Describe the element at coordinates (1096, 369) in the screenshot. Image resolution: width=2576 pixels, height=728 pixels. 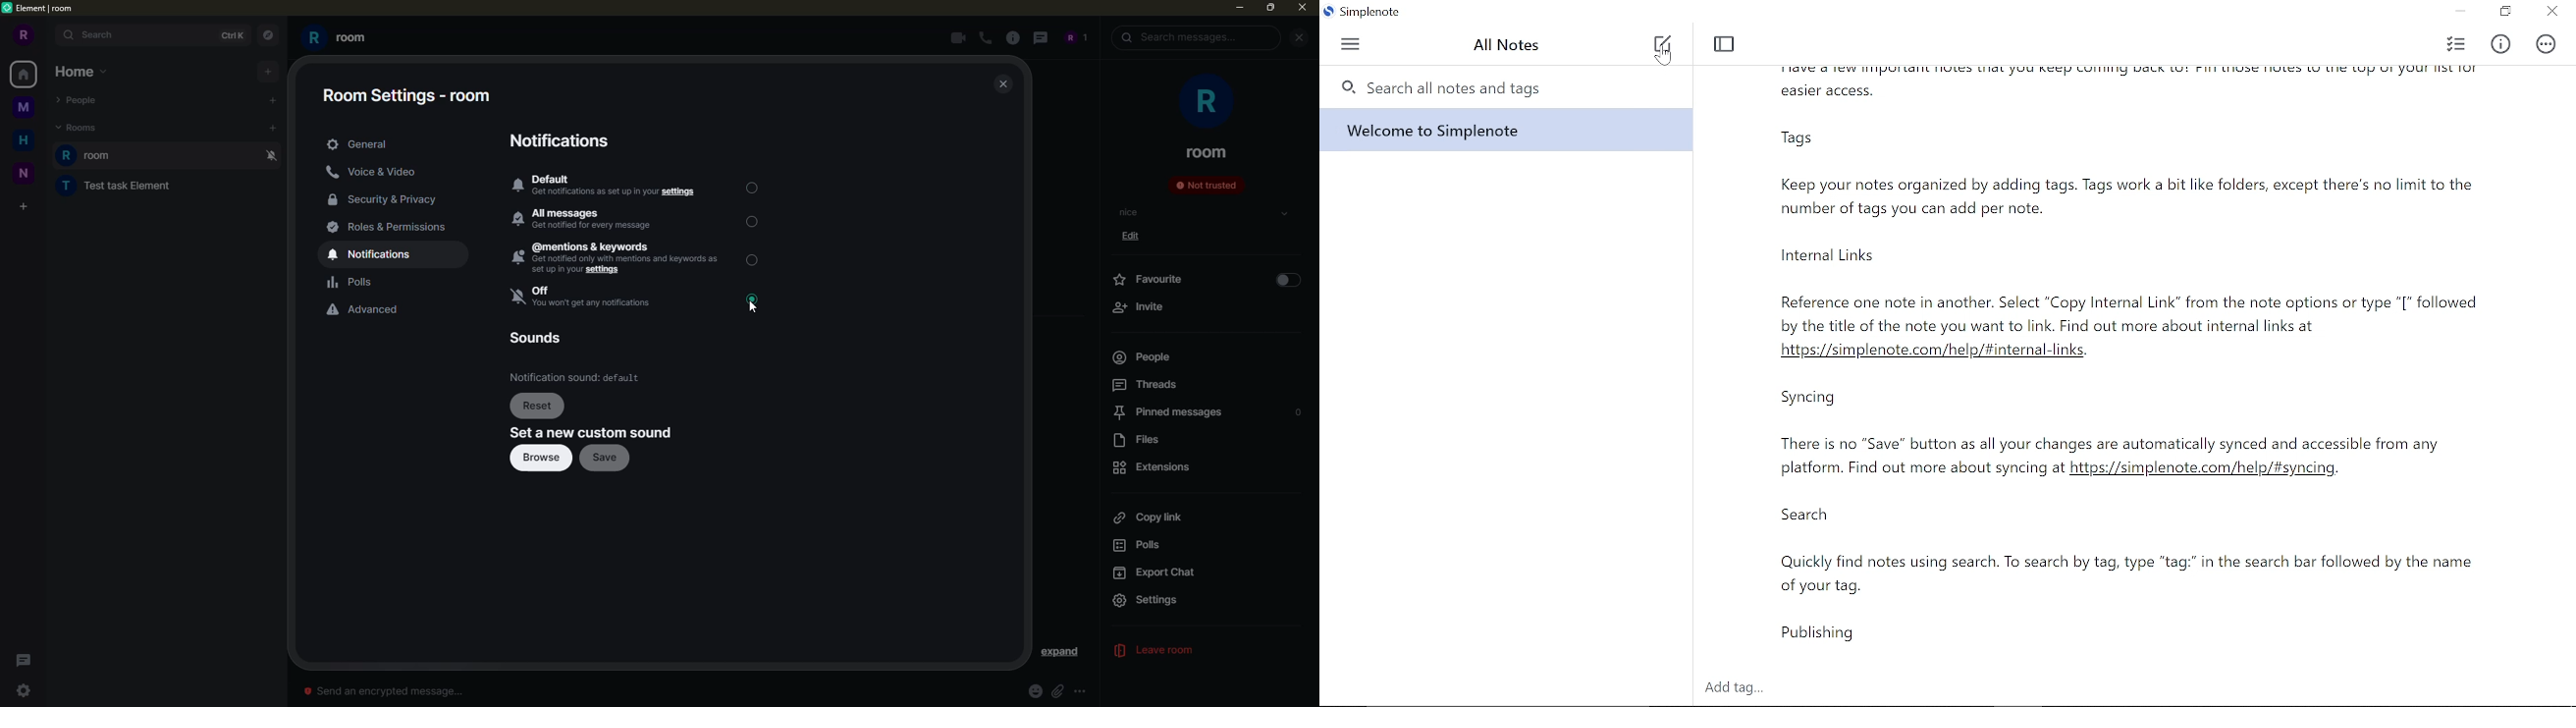
I see `scroll bar` at that location.